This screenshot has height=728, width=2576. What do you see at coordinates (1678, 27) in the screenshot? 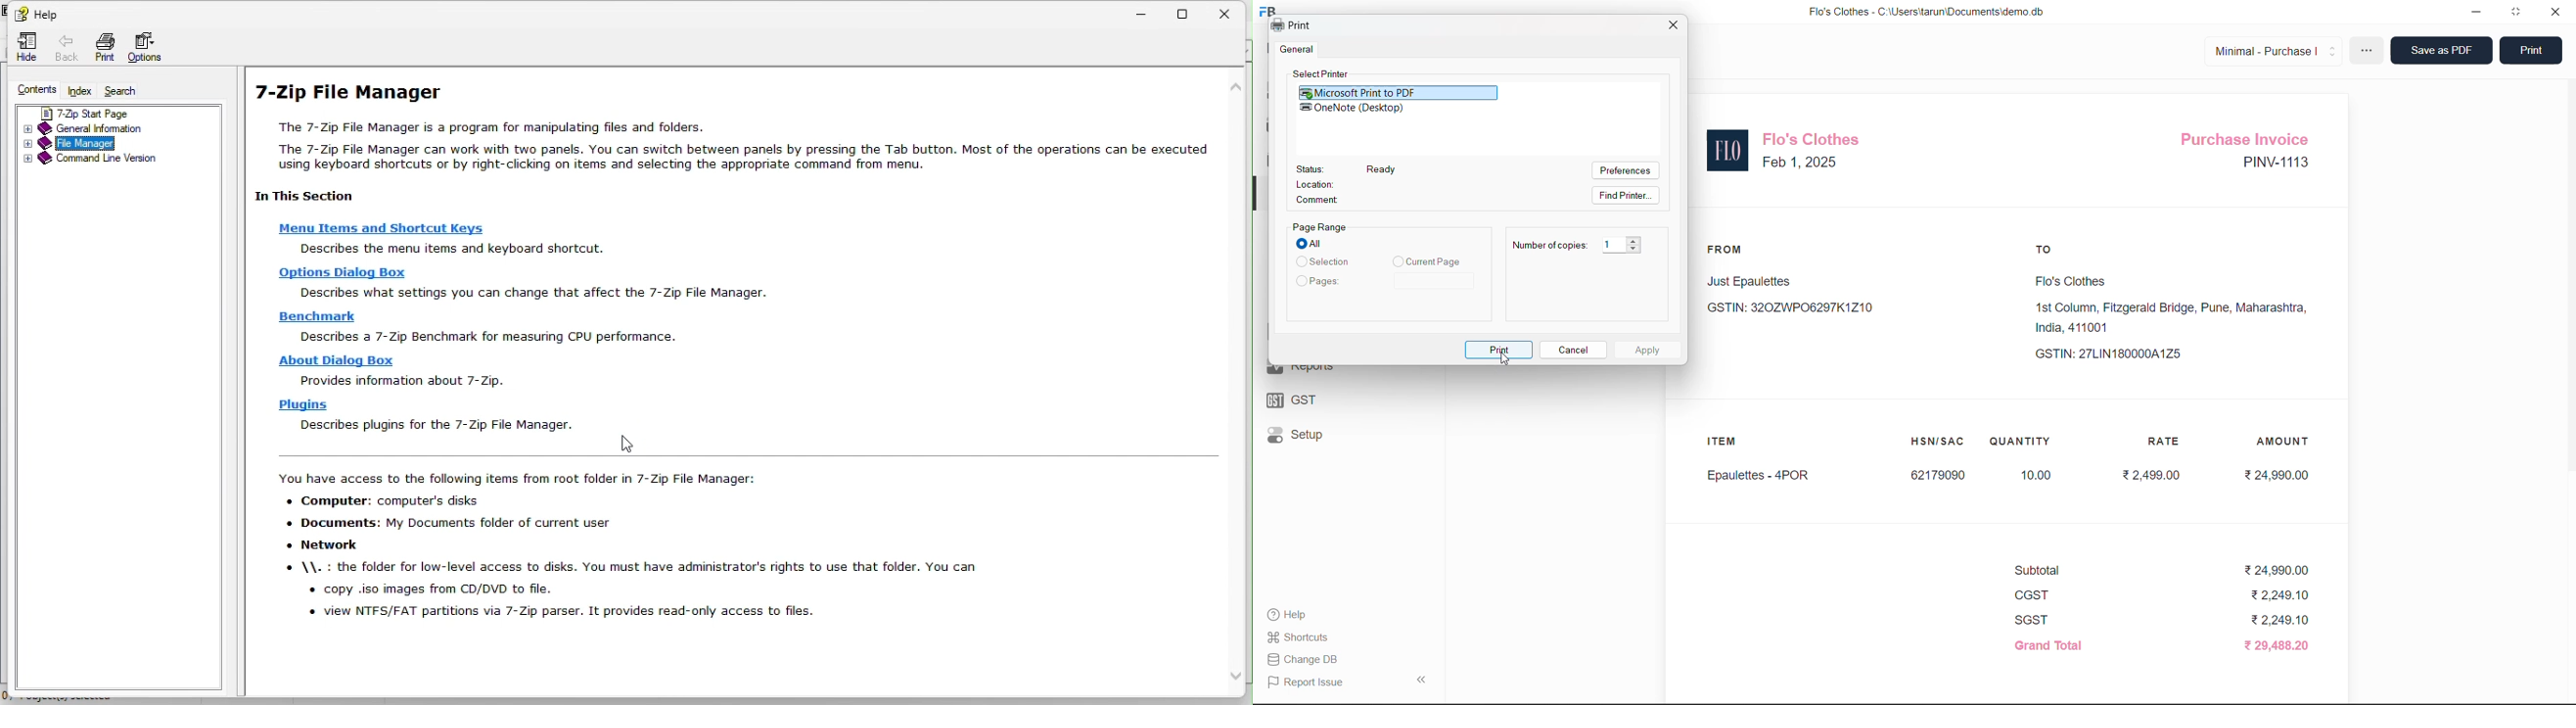
I see `close` at bounding box center [1678, 27].